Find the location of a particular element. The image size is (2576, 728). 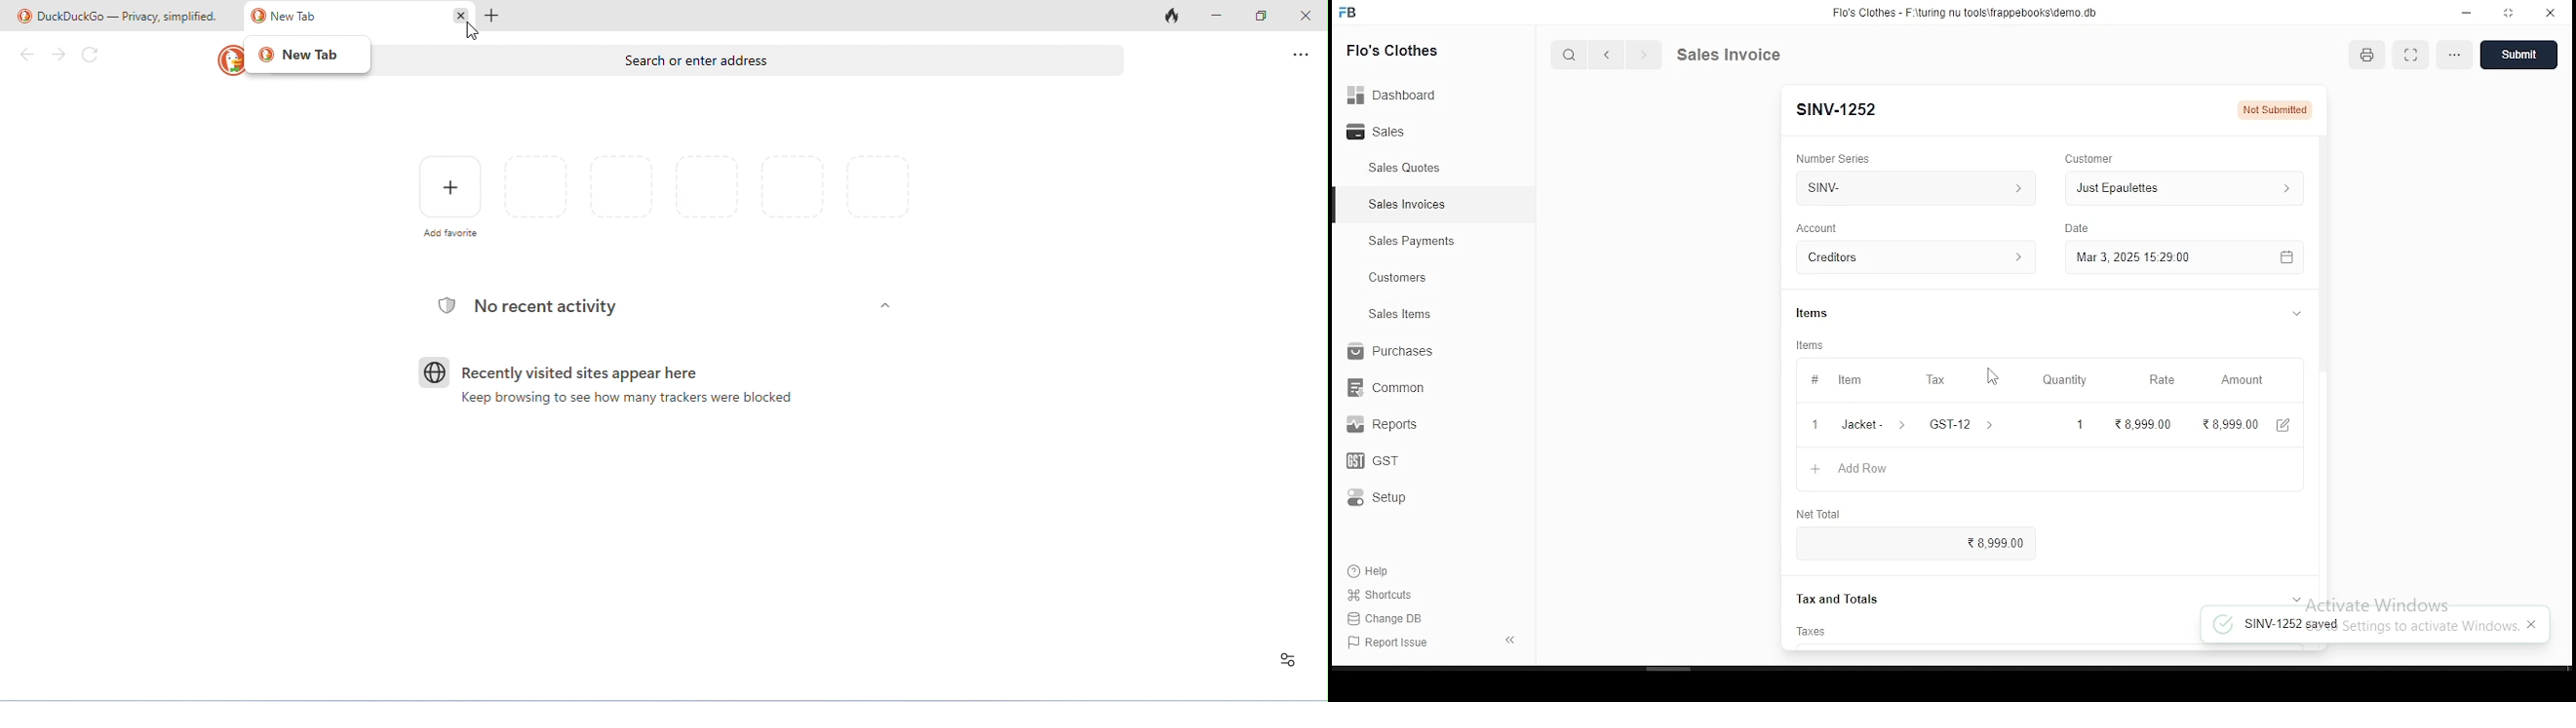

FB is located at coordinates (1362, 12).